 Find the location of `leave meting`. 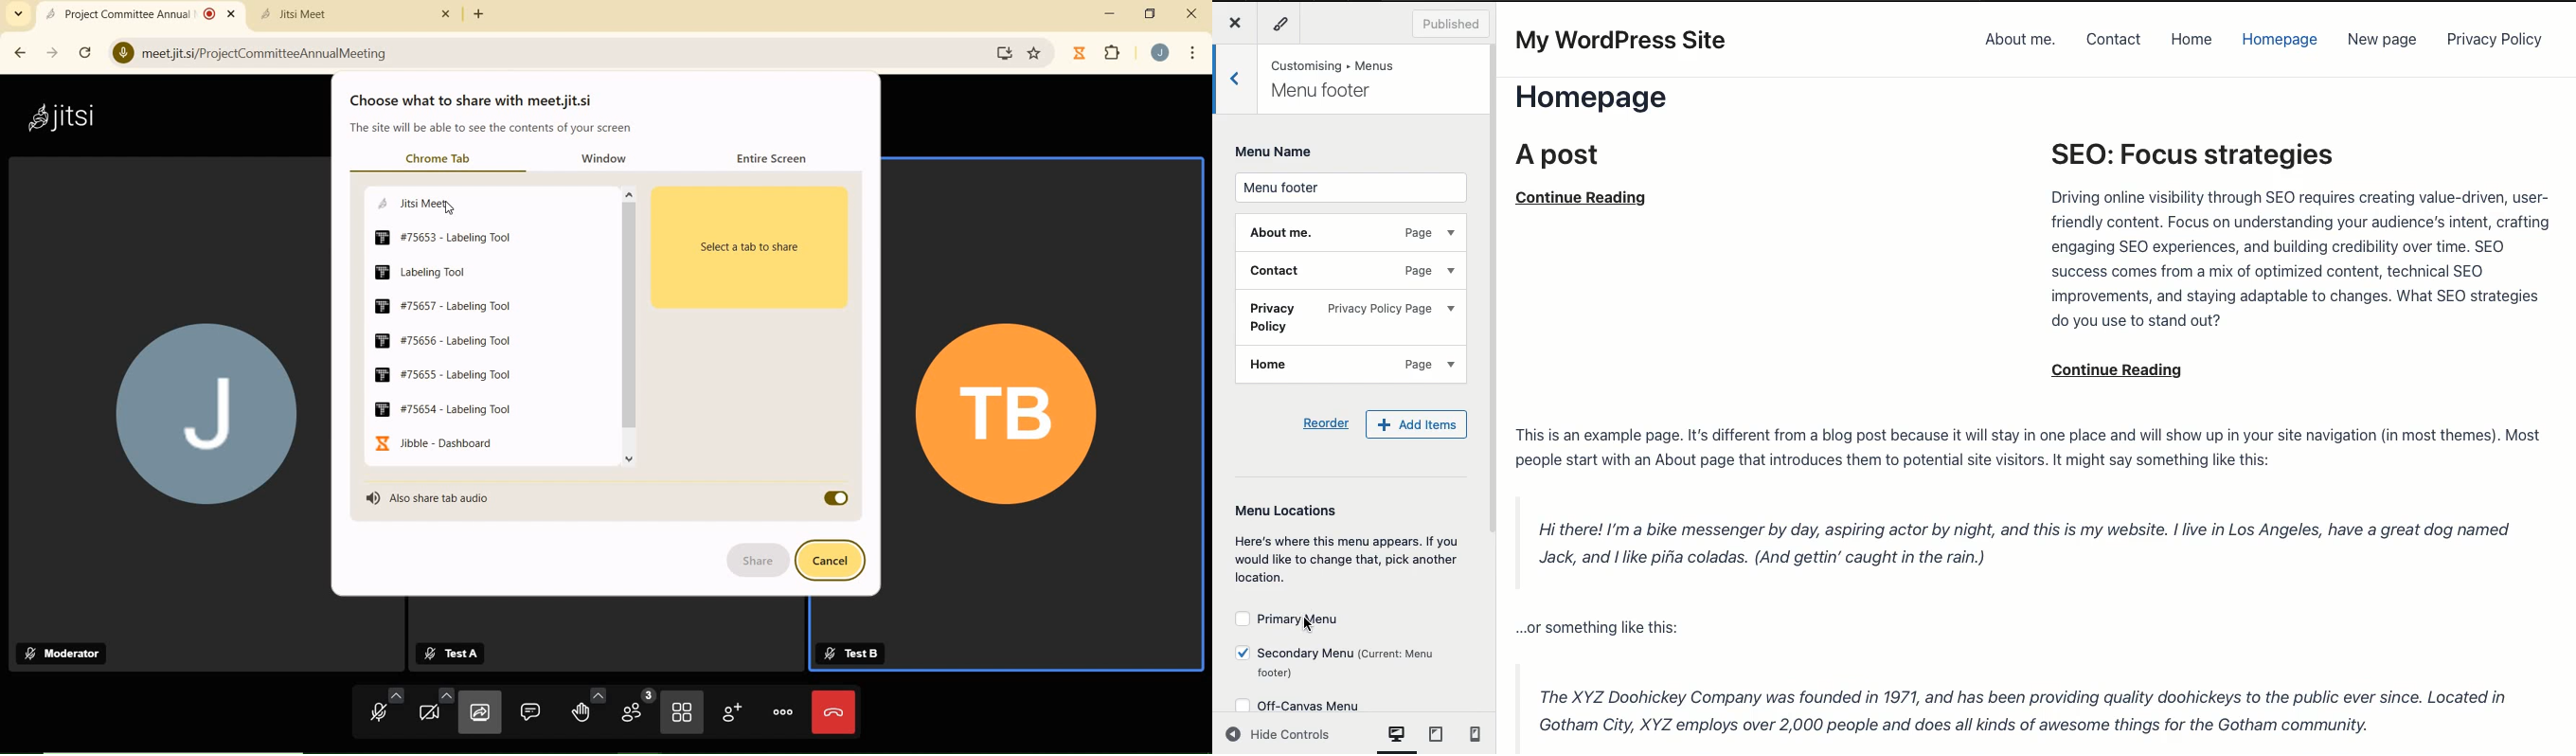

leave meting is located at coordinates (833, 712).